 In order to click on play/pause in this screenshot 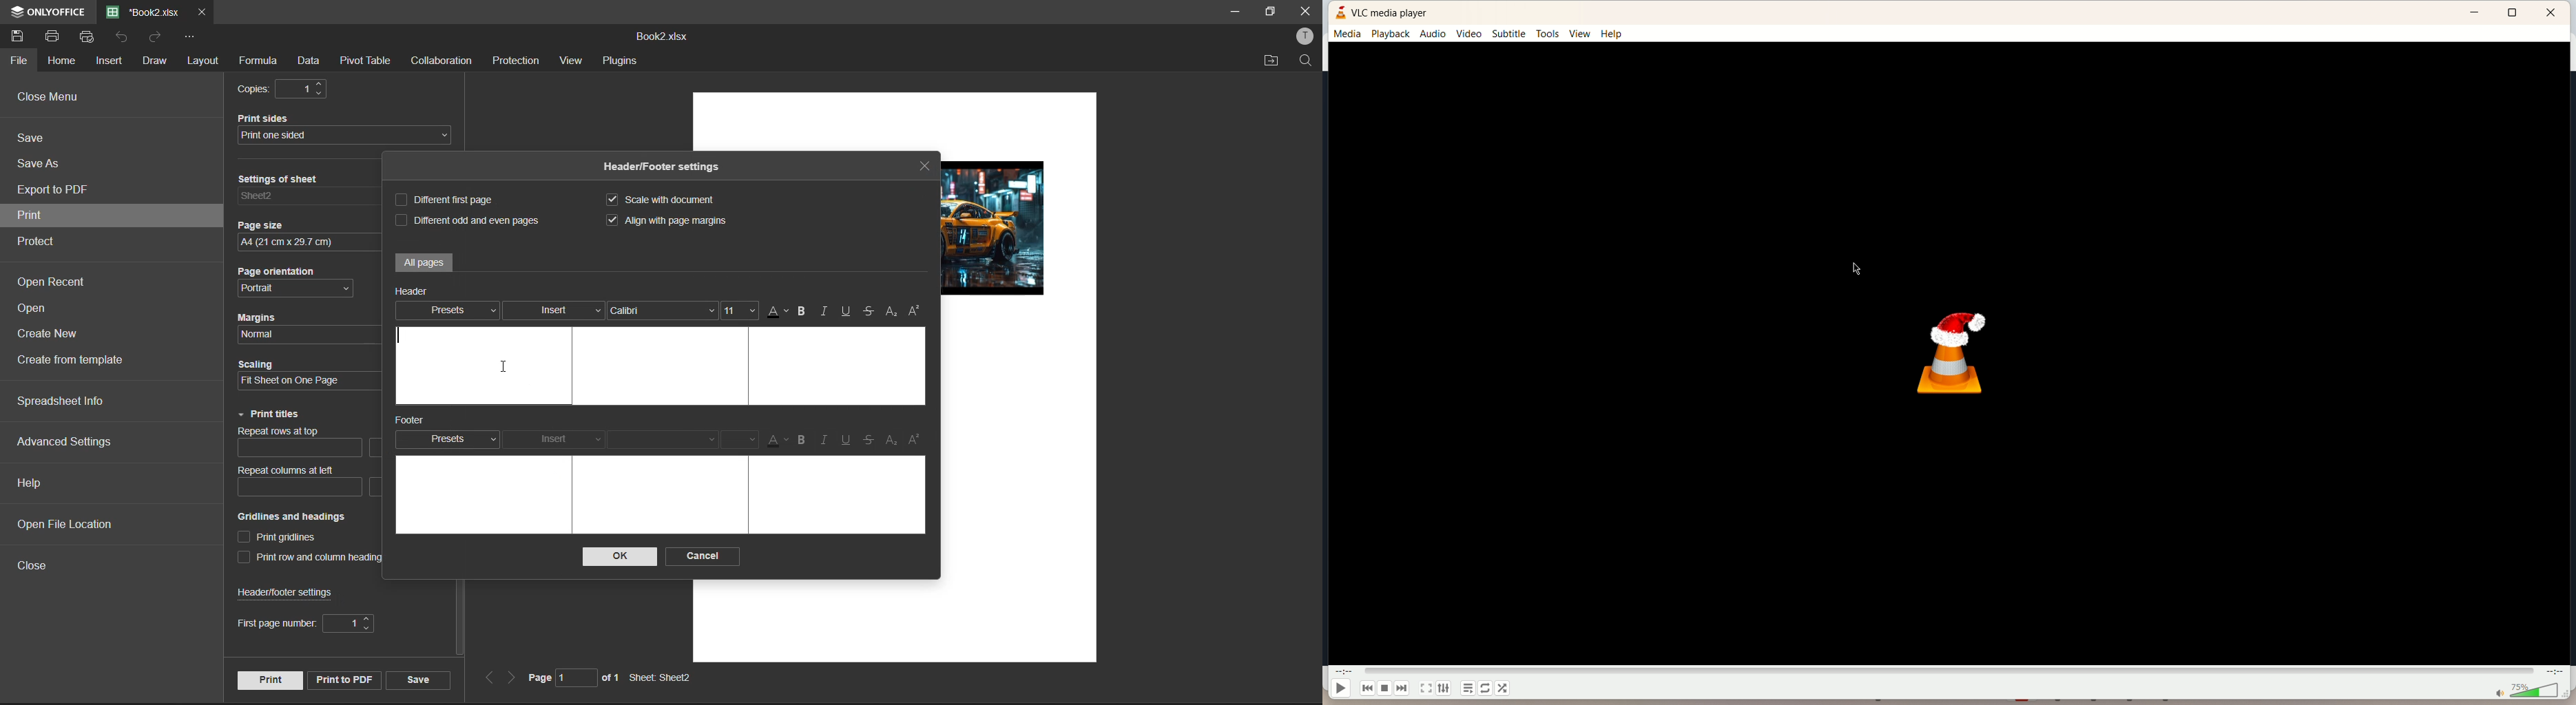, I will do `click(1339, 689)`.